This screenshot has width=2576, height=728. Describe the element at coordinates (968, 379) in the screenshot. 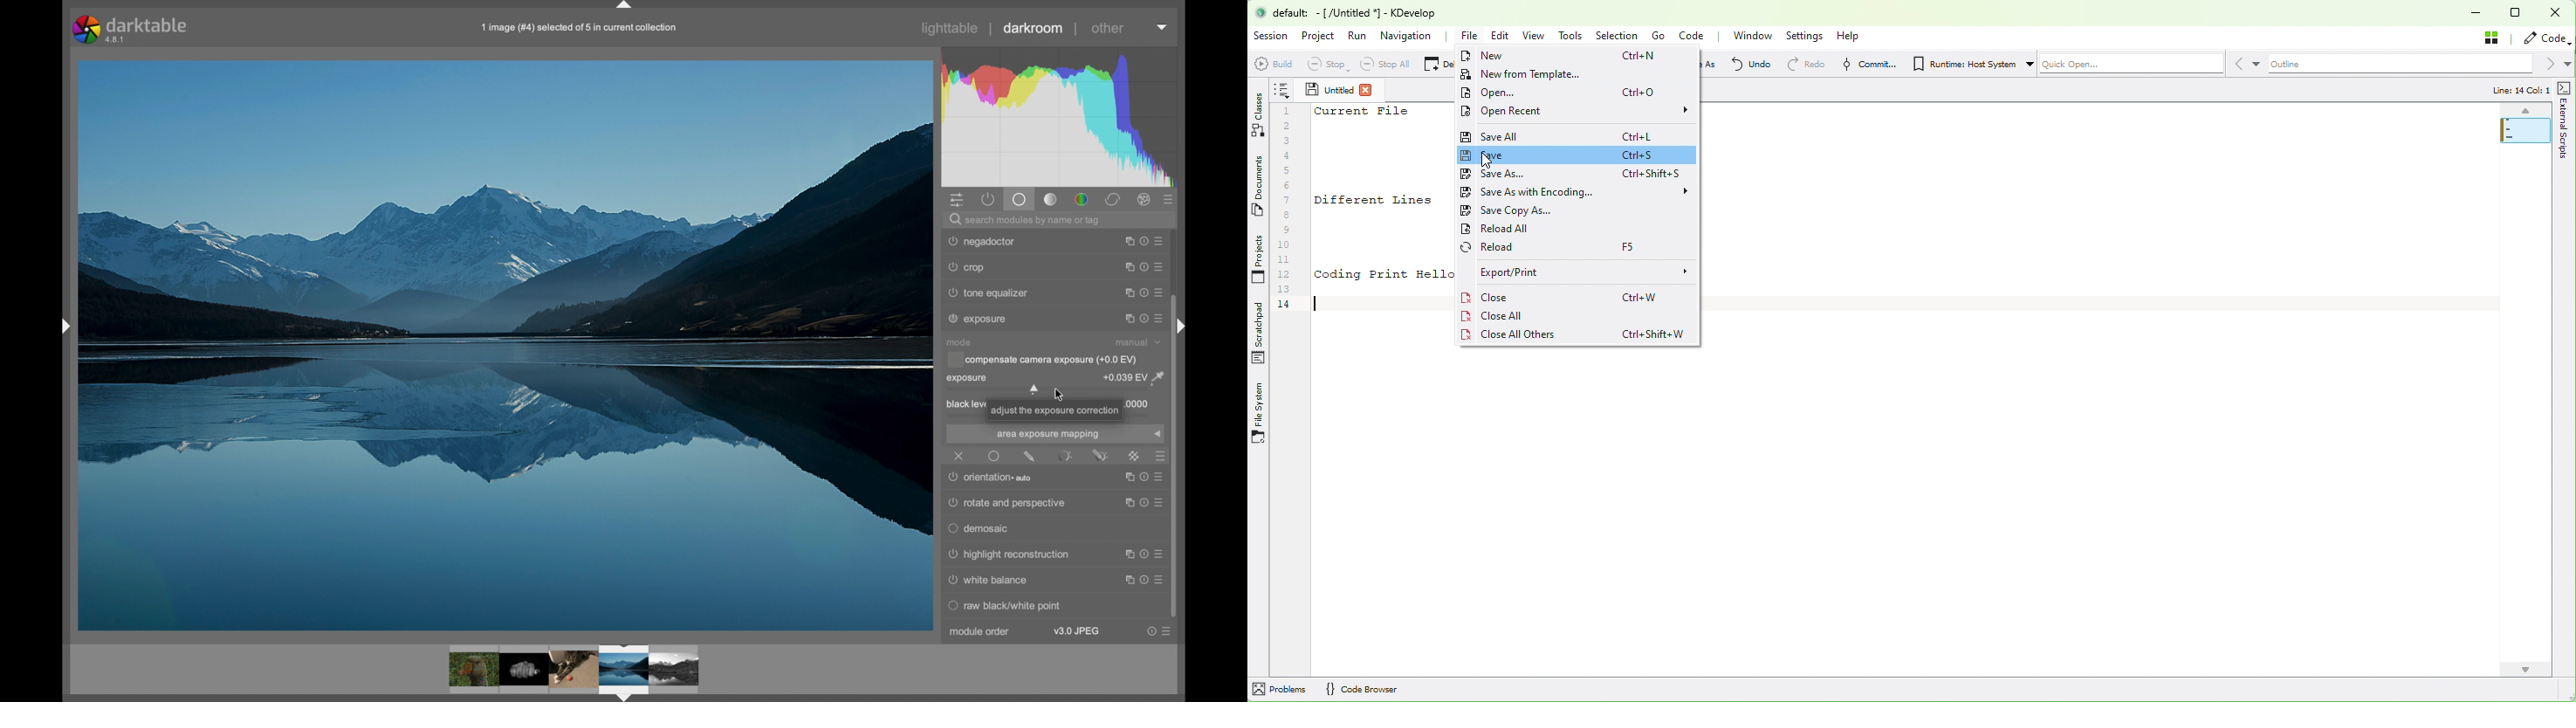

I see `exposure` at that location.